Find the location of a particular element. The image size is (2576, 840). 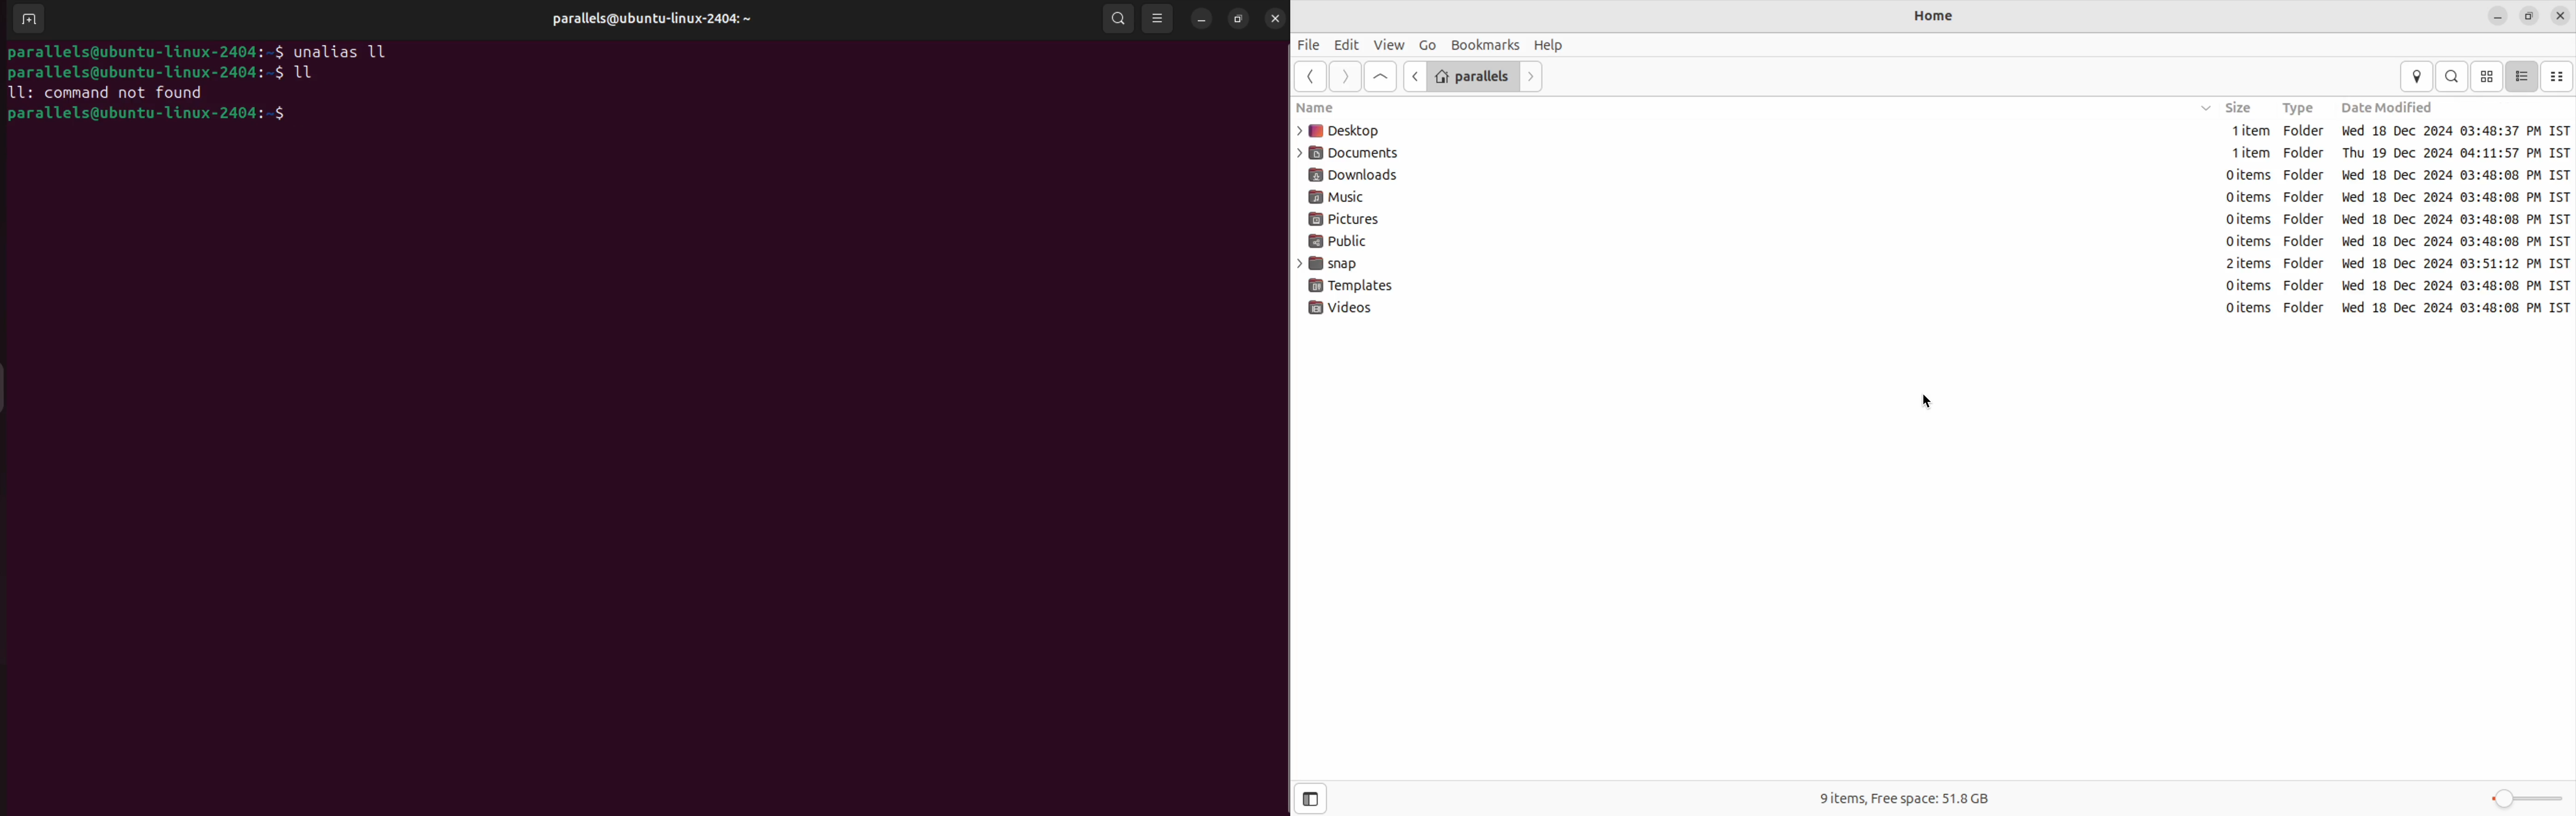

bash prompt is located at coordinates (151, 117).